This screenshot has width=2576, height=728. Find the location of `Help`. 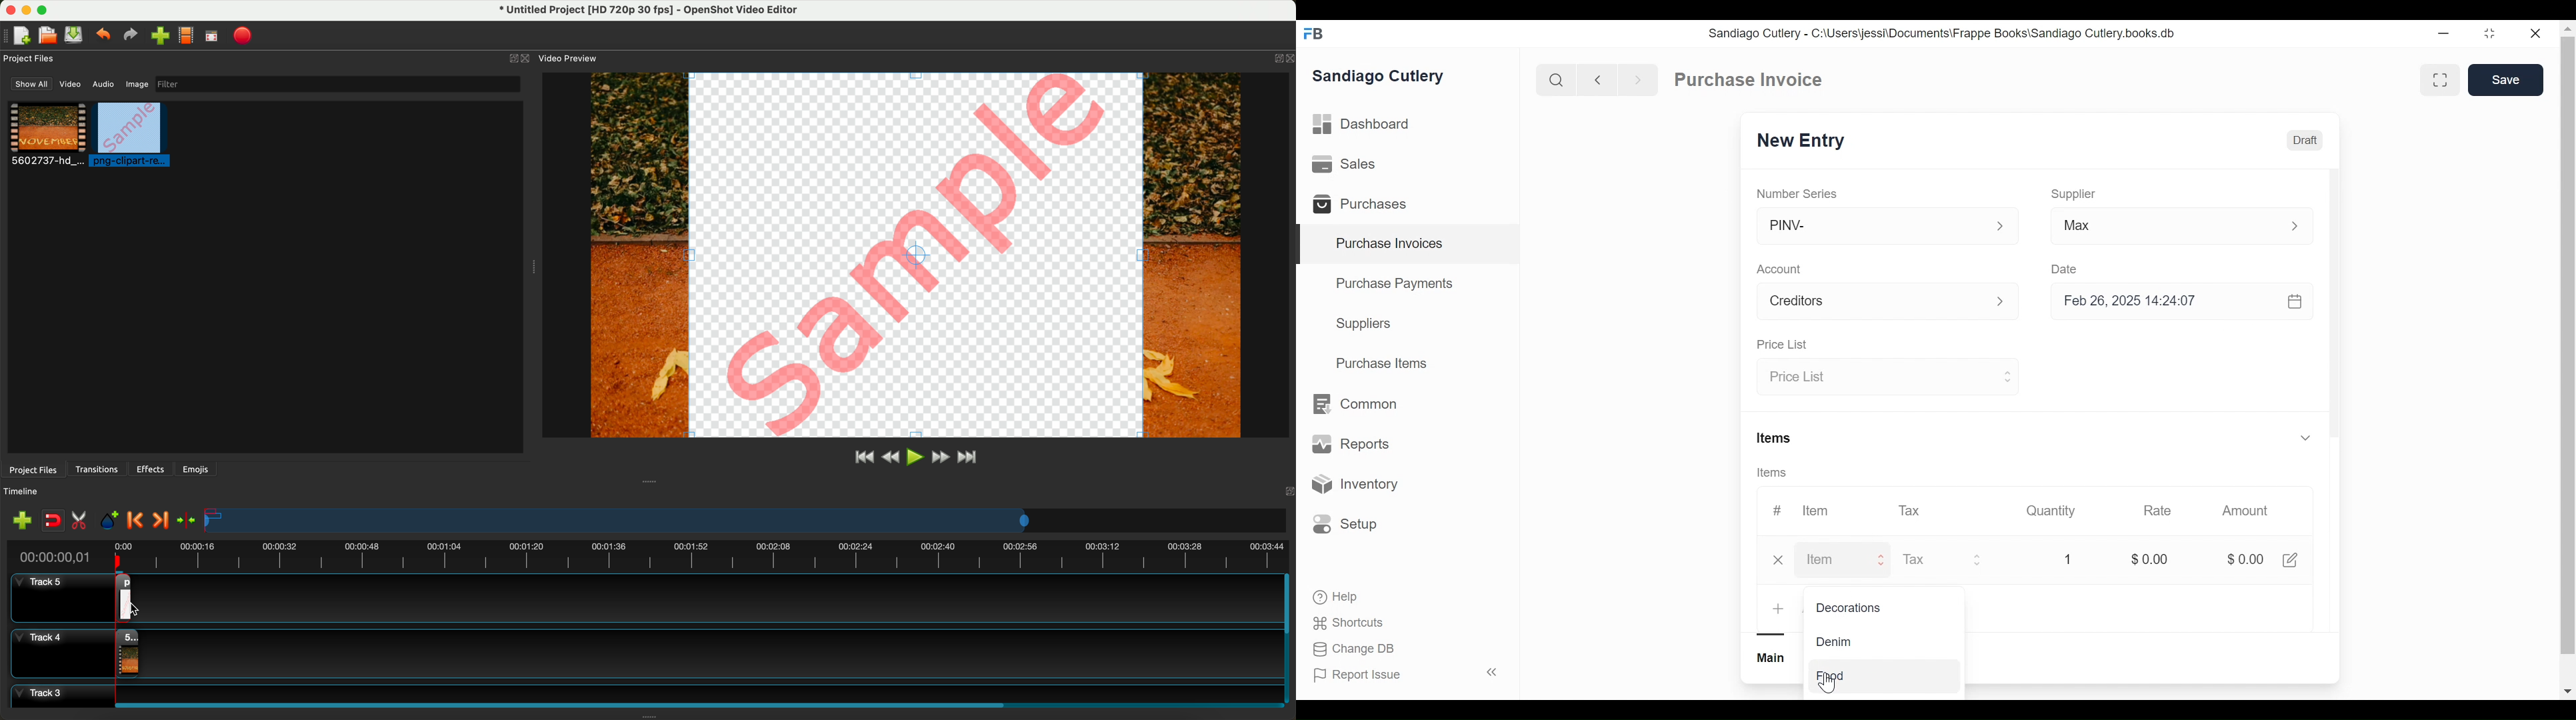

Help is located at coordinates (1337, 597).